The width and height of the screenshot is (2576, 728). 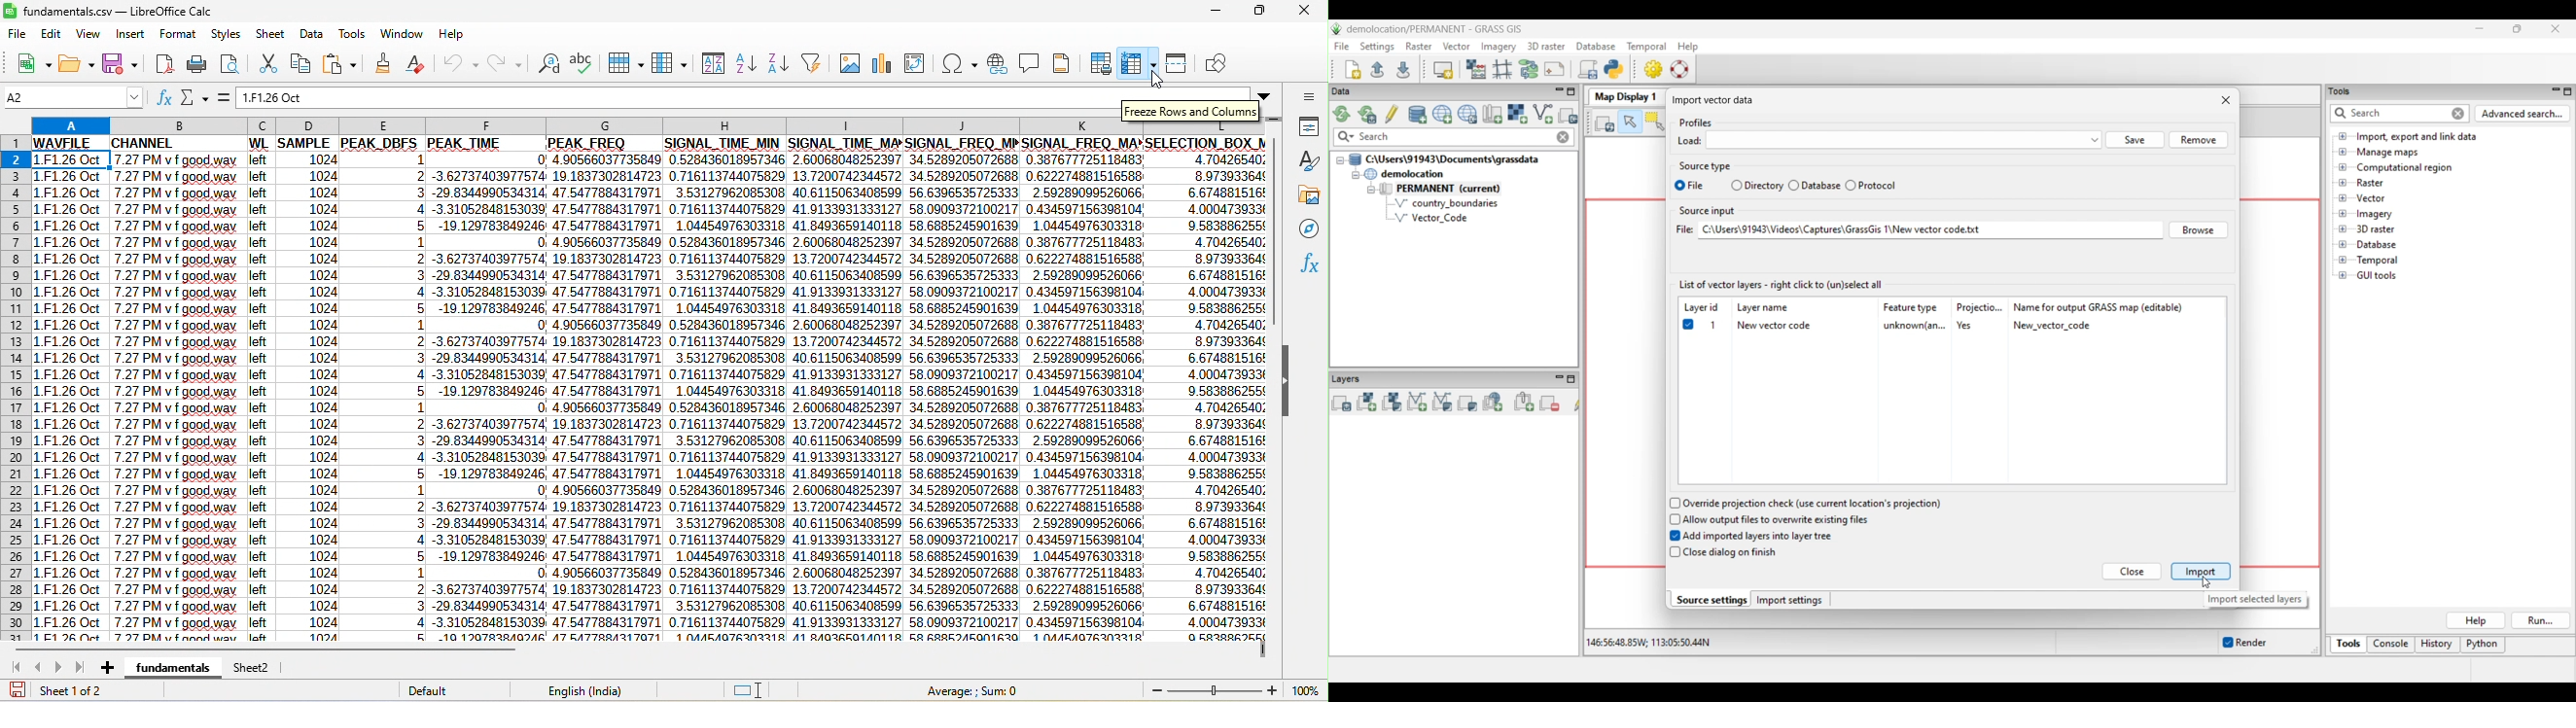 What do you see at coordinates (353, 33) in the screenshot?
I see `tools` at bounding box center [353, 33].